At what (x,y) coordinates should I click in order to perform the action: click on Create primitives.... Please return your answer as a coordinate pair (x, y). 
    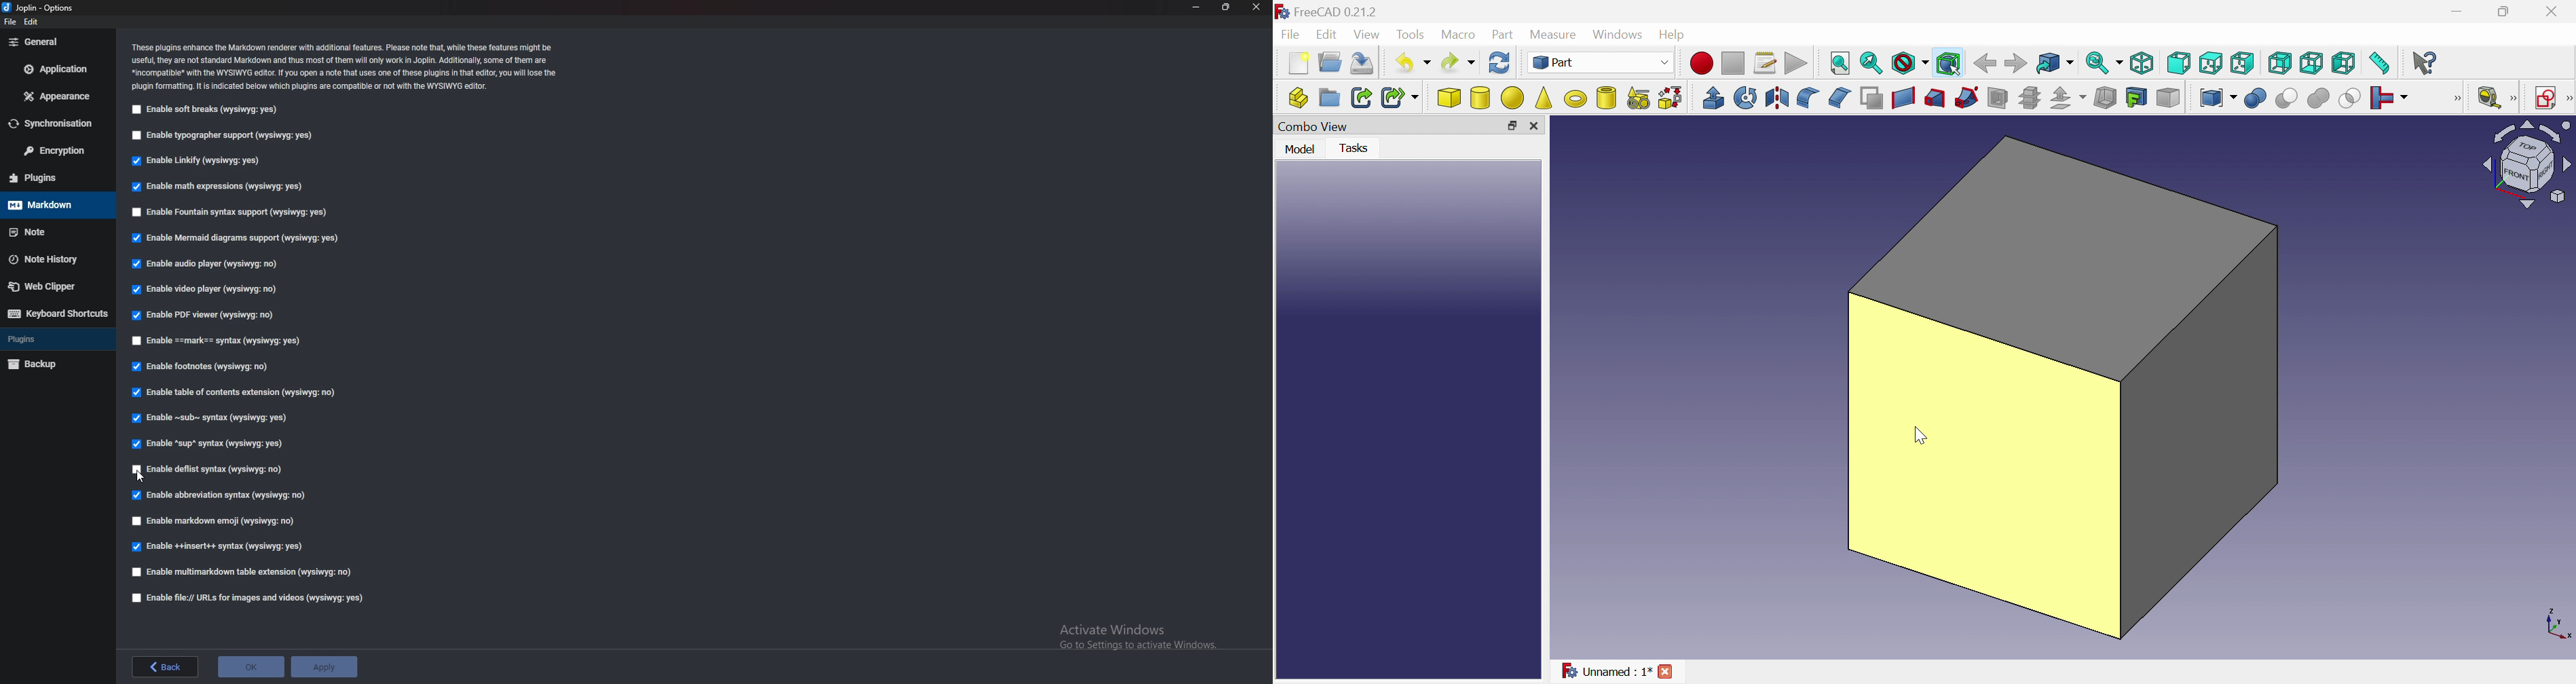
    Looking at the image, I should click on (1639, 98).